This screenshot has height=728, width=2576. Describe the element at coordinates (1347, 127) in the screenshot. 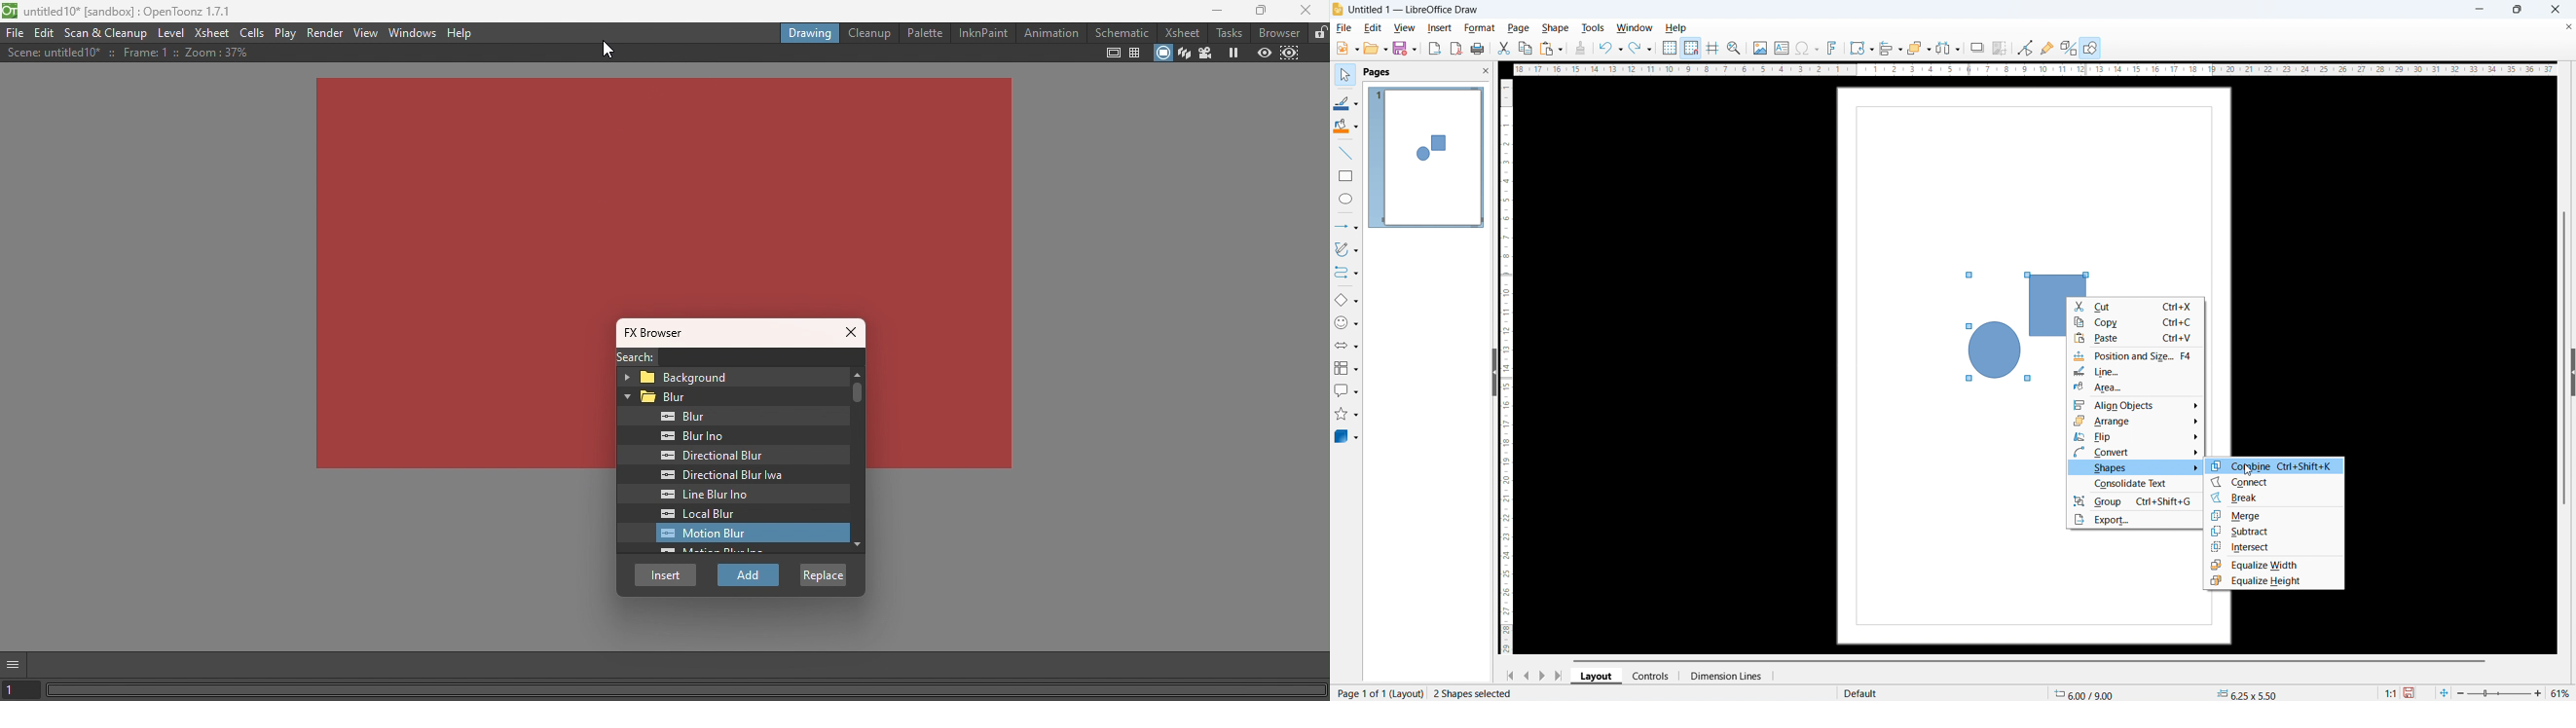

I see `background color` at that location.